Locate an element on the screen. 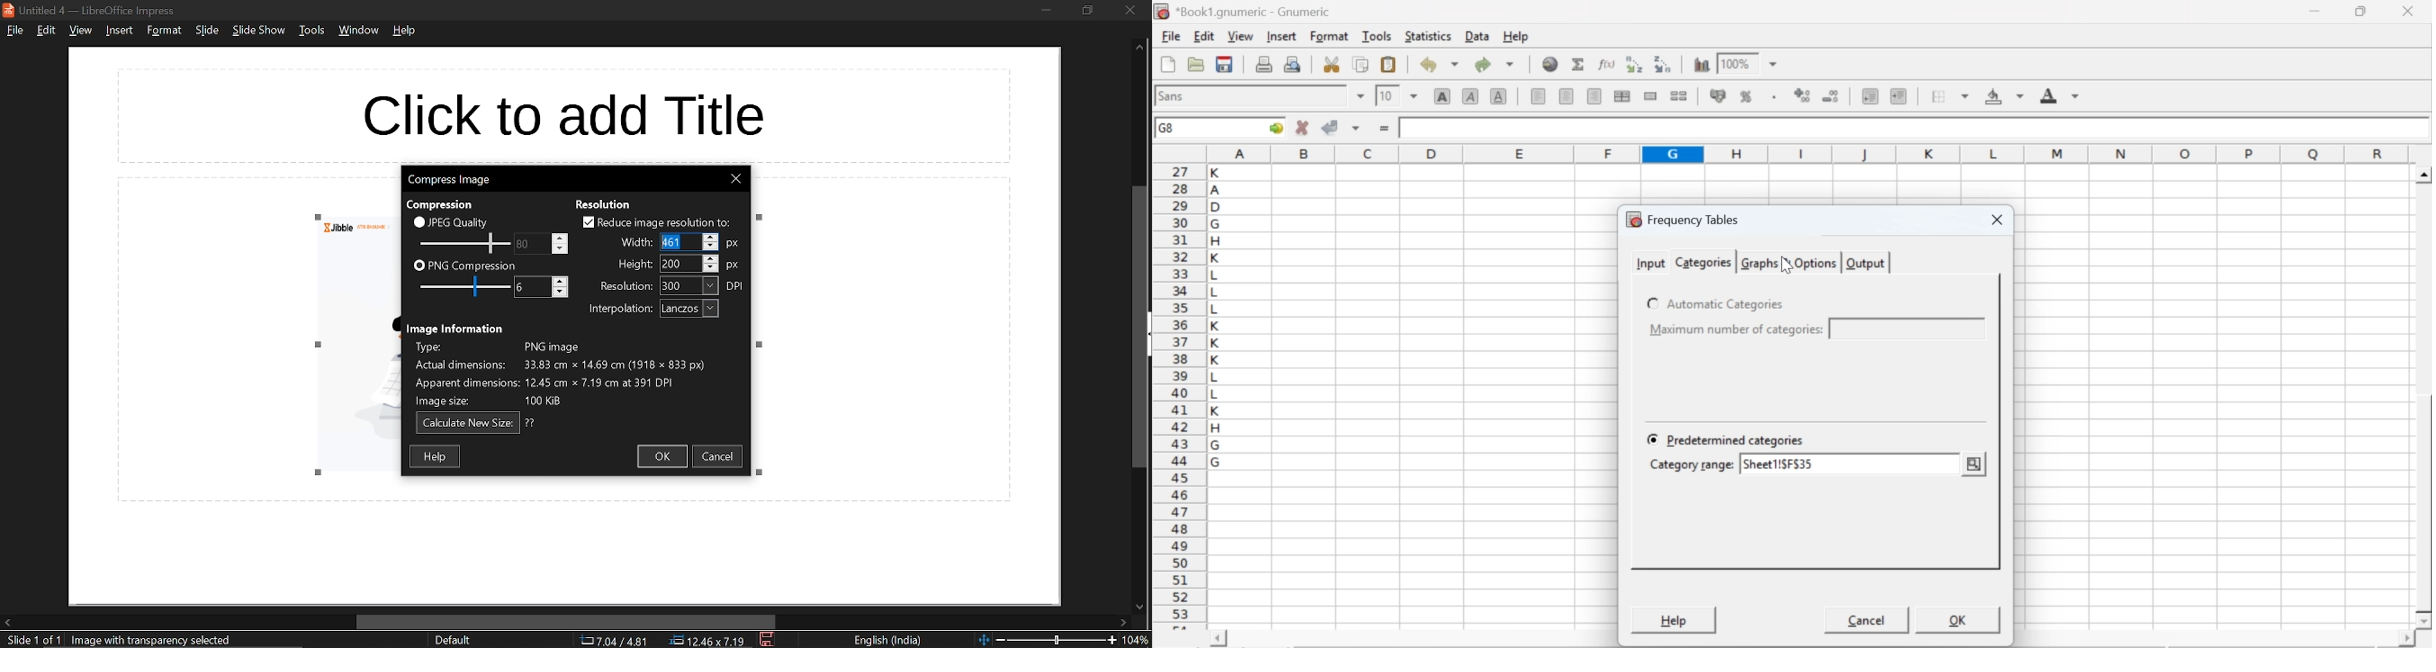 The image size is (2436, 672). paste is located at coordinates (1390, 65).